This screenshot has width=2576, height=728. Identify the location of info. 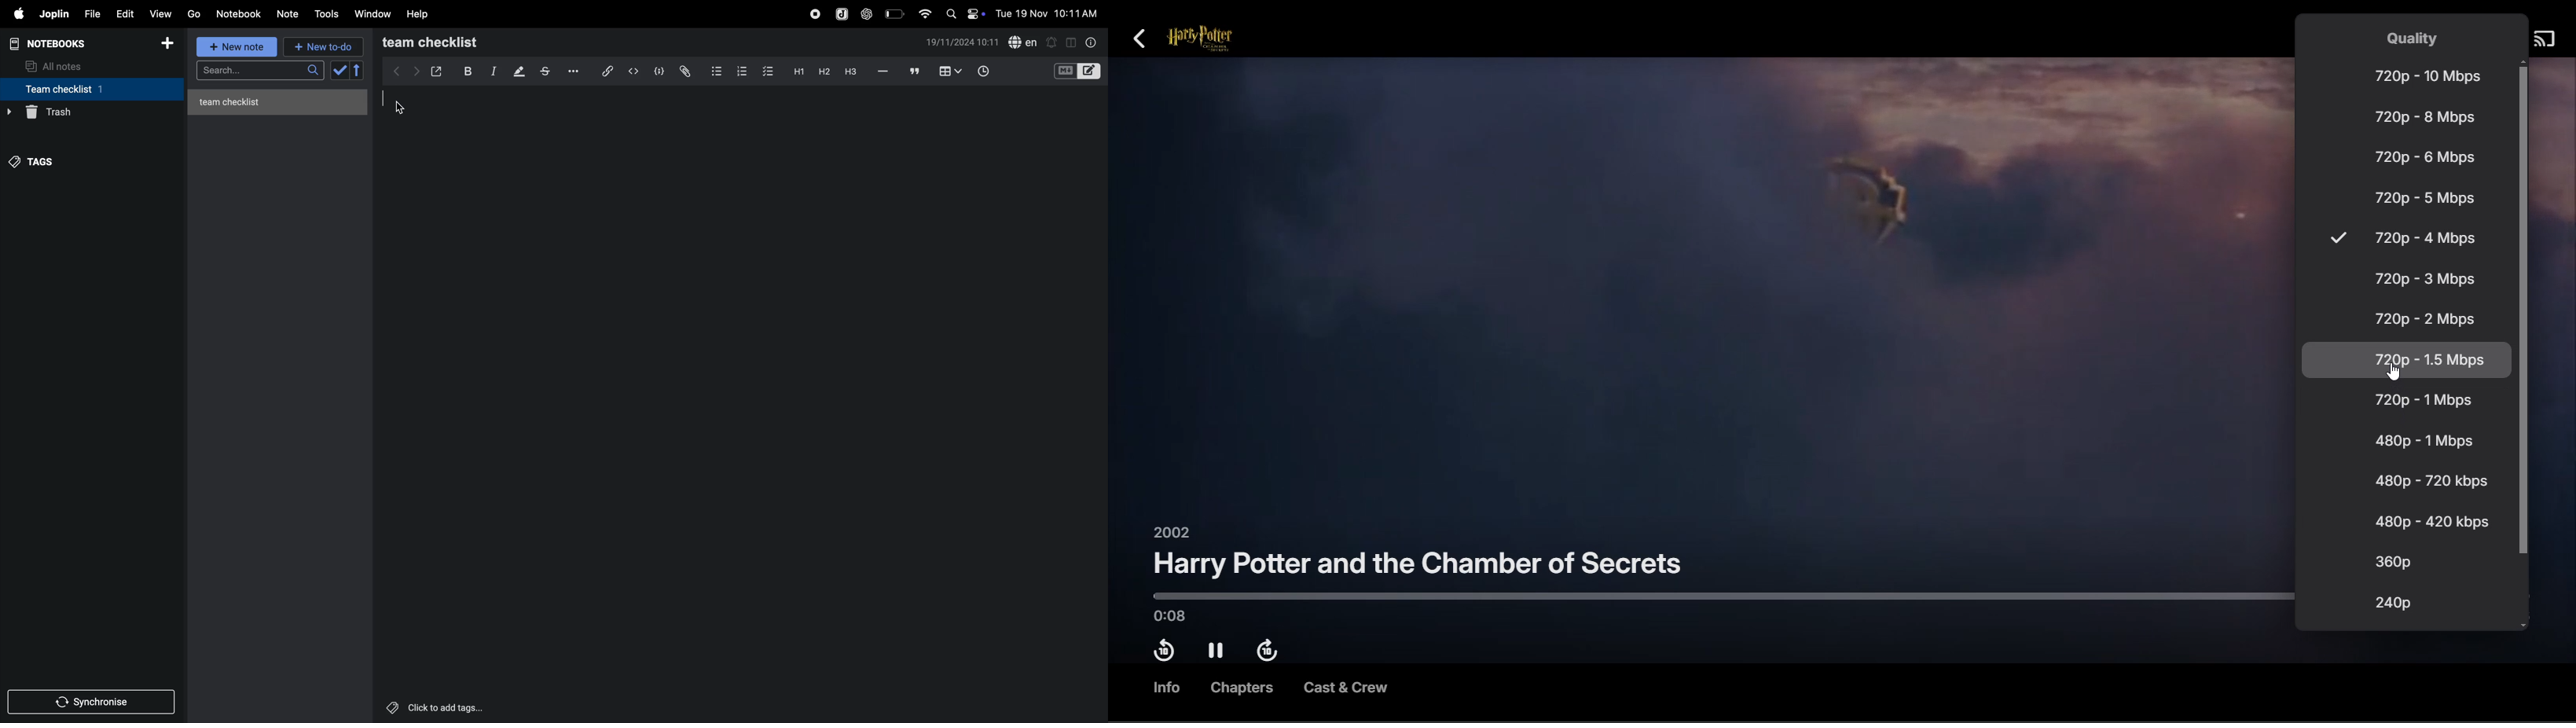
(1089, 42).